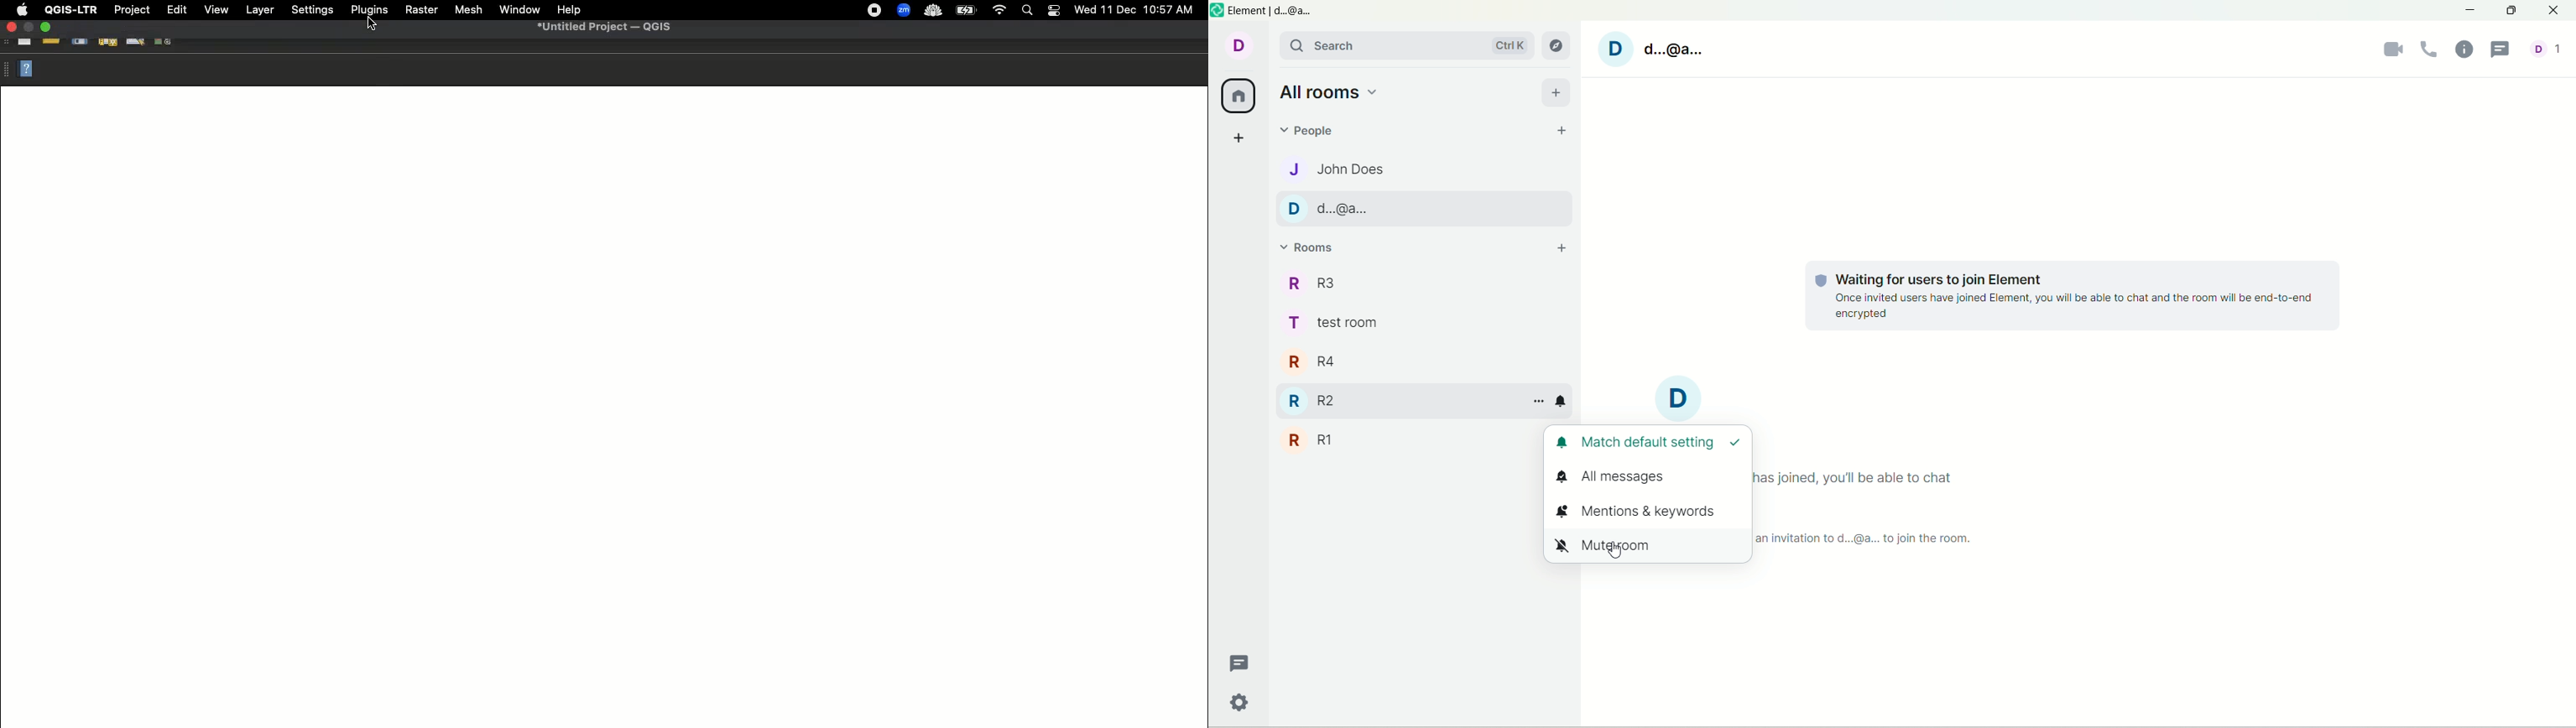 The width and height of the screenshot is (2576, 728). Describe the element at coordinates (1335, 439) in the screenshot. I see `room 1` at that location.